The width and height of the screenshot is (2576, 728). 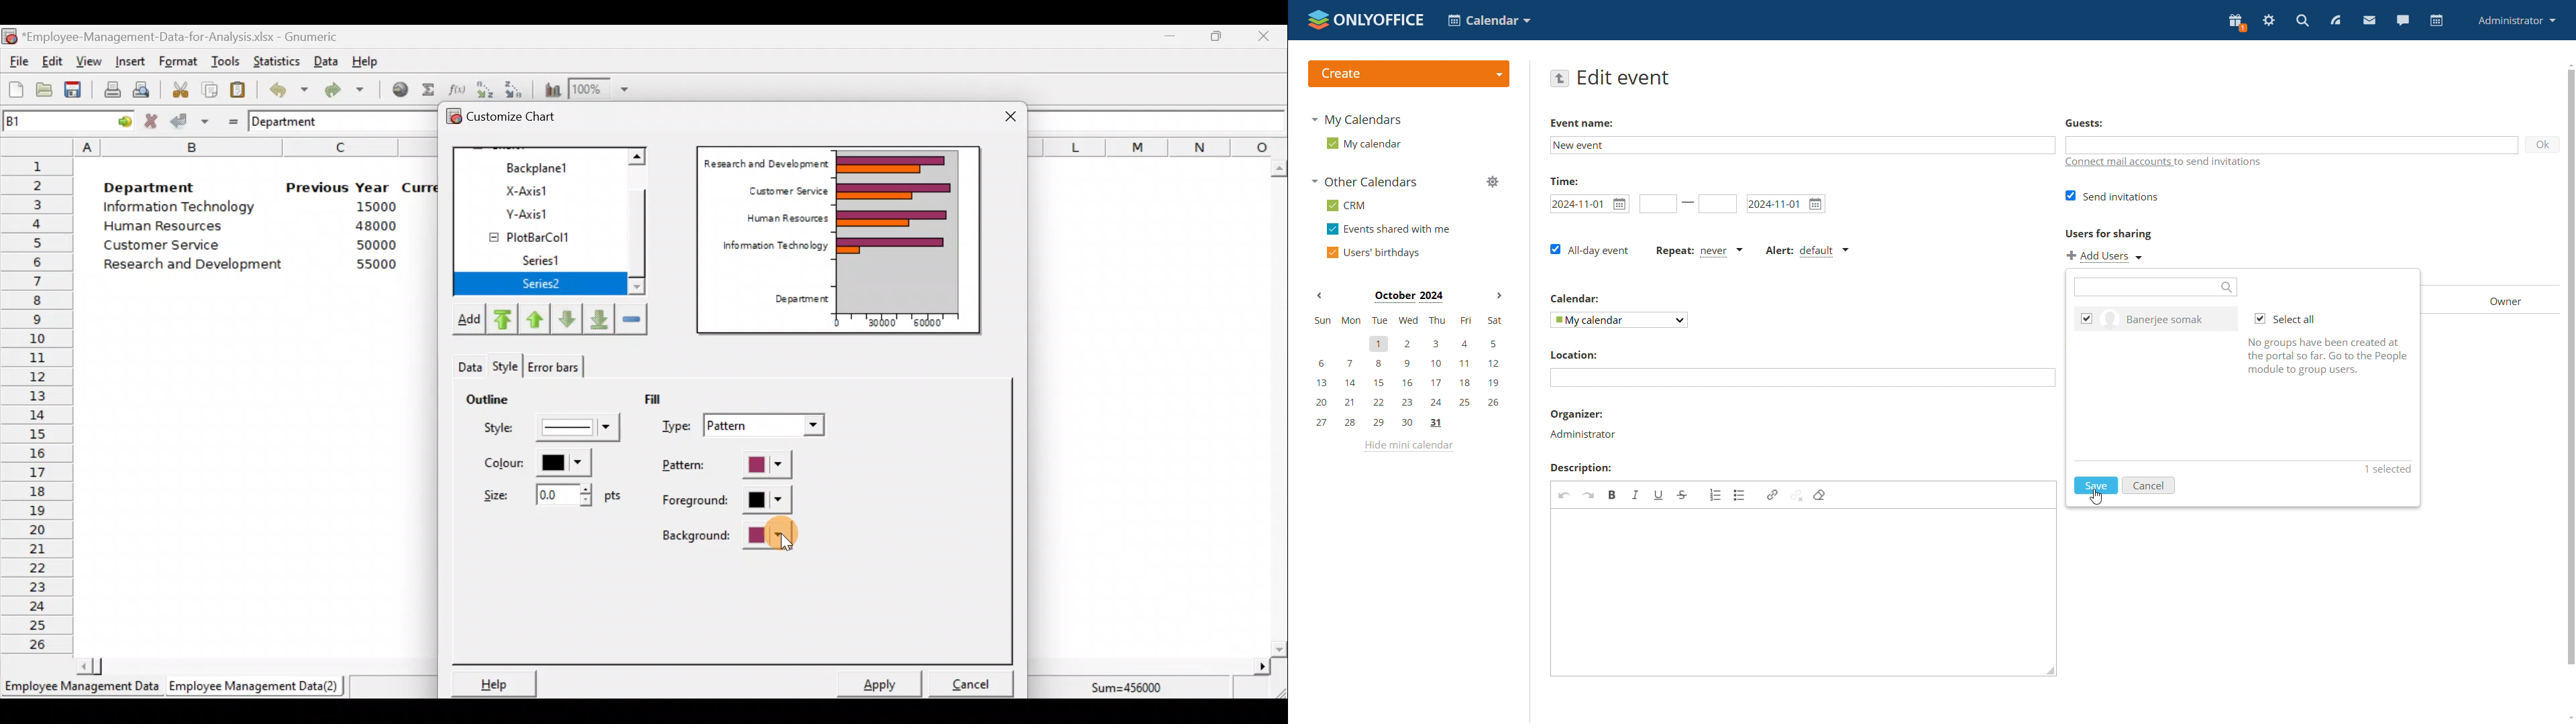 I want to click on Move down, so click(x=566, y=319).